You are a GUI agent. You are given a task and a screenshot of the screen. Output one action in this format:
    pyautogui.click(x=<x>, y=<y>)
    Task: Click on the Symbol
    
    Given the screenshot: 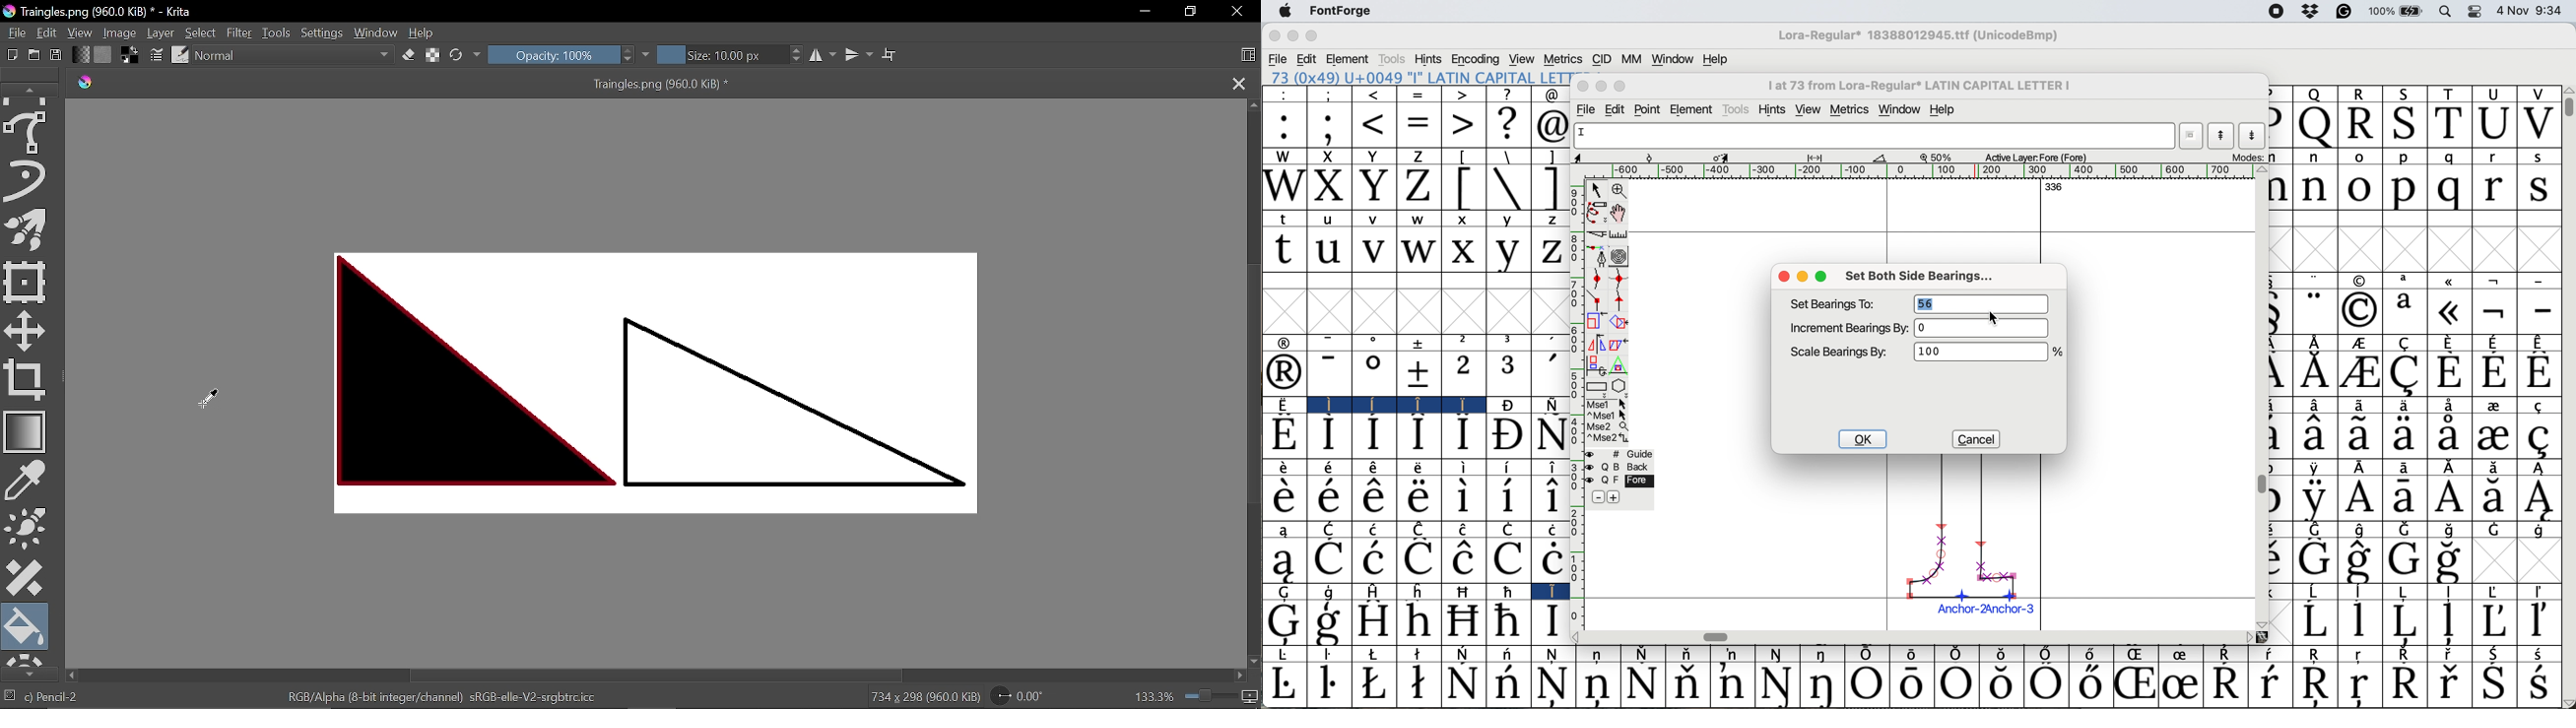 What is the action you would take?
    pyautogui.click(x=1418, y=373)
    